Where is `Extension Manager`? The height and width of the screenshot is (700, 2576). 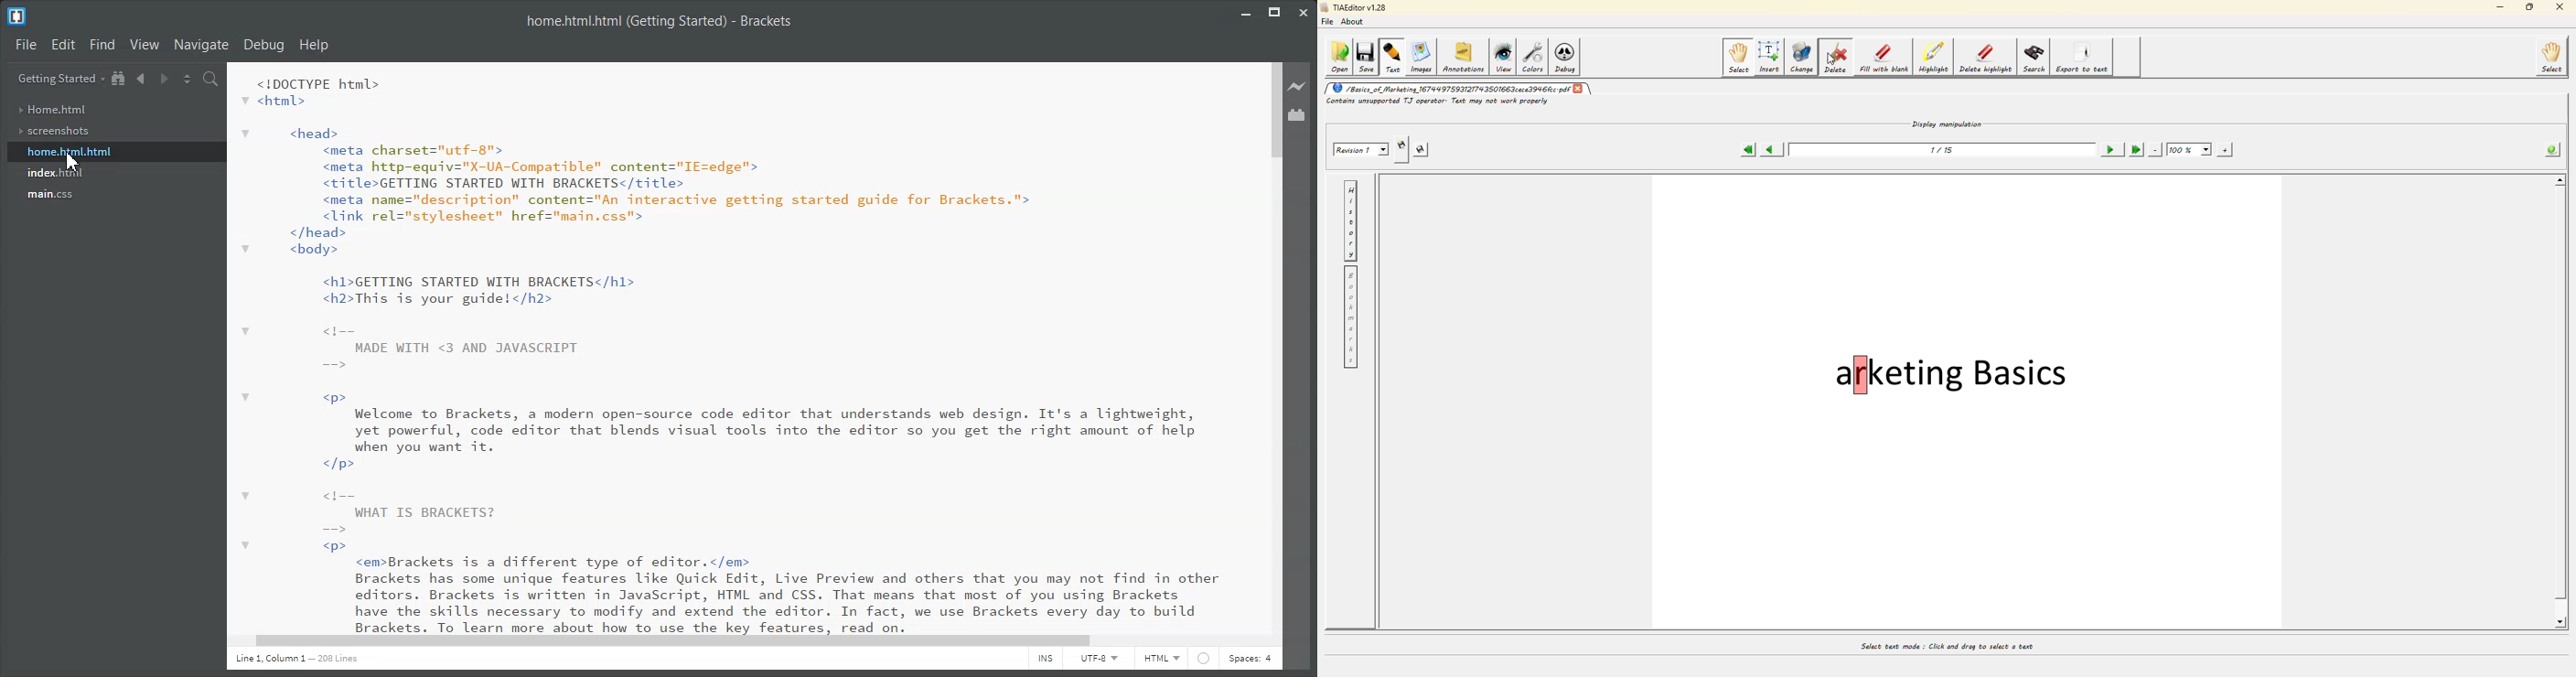
Extension Manager is located at coordinates (1297, 114).